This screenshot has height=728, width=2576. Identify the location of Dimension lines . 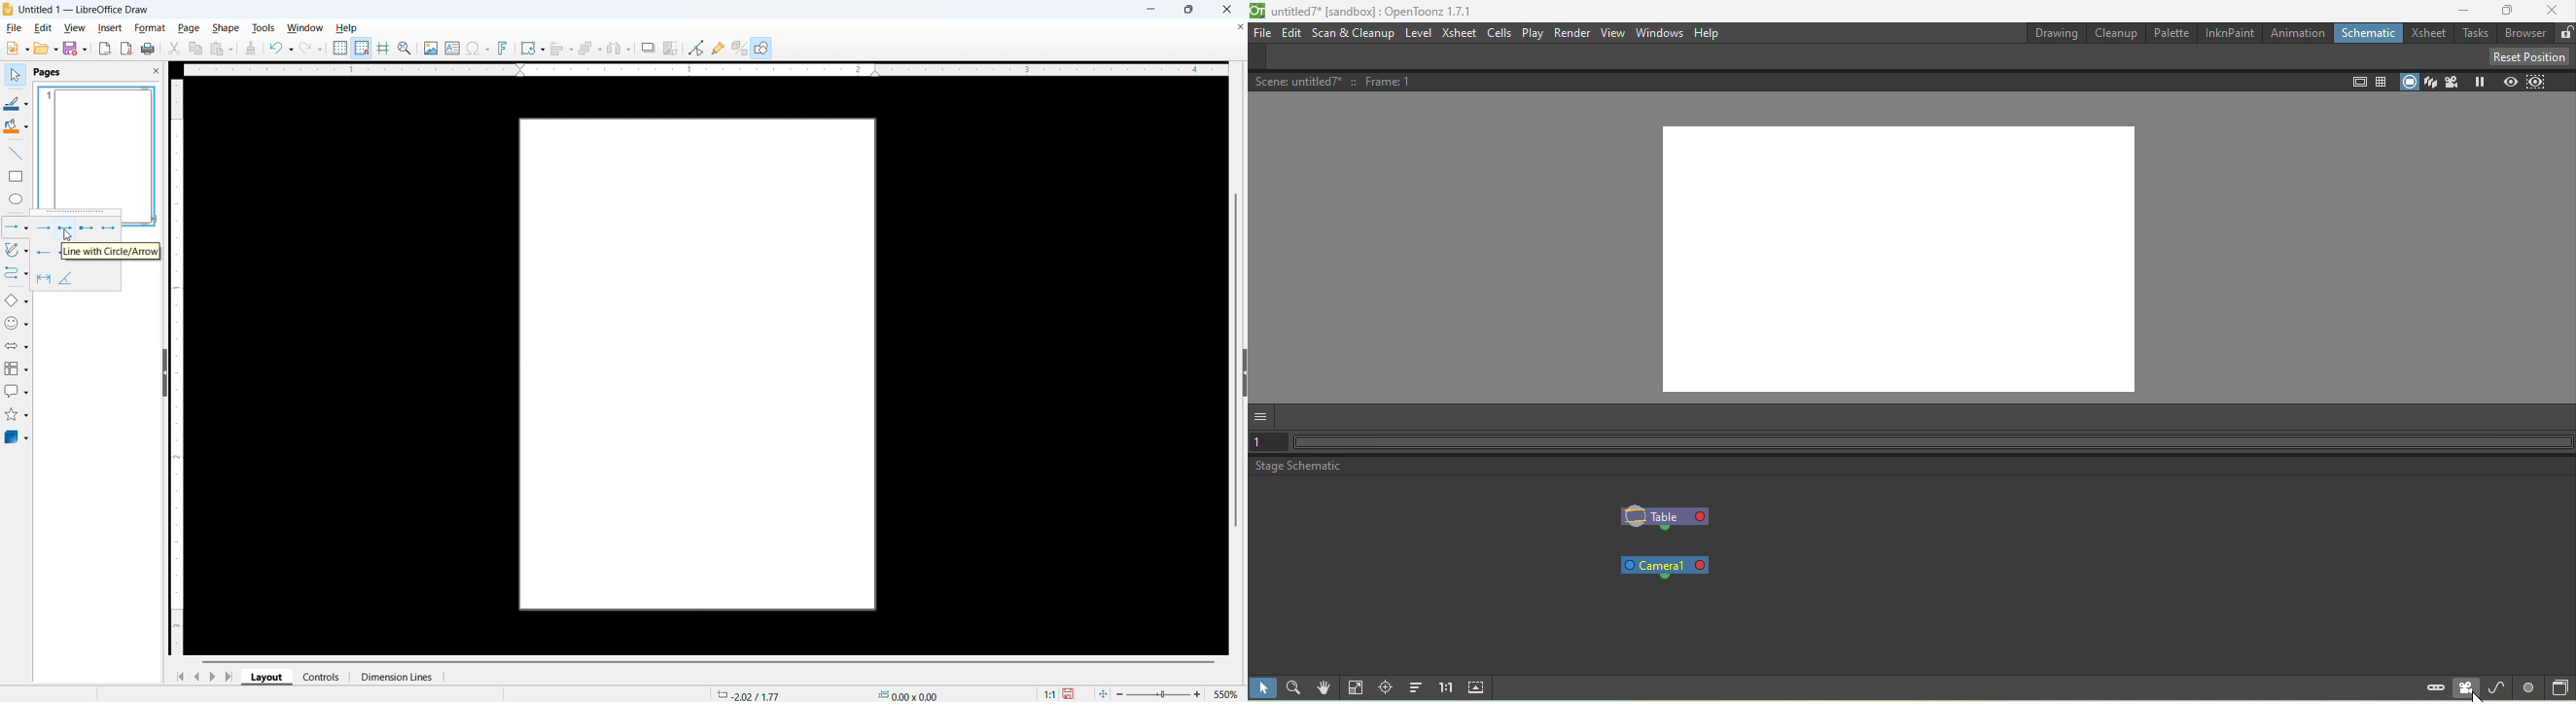
(396, 677).